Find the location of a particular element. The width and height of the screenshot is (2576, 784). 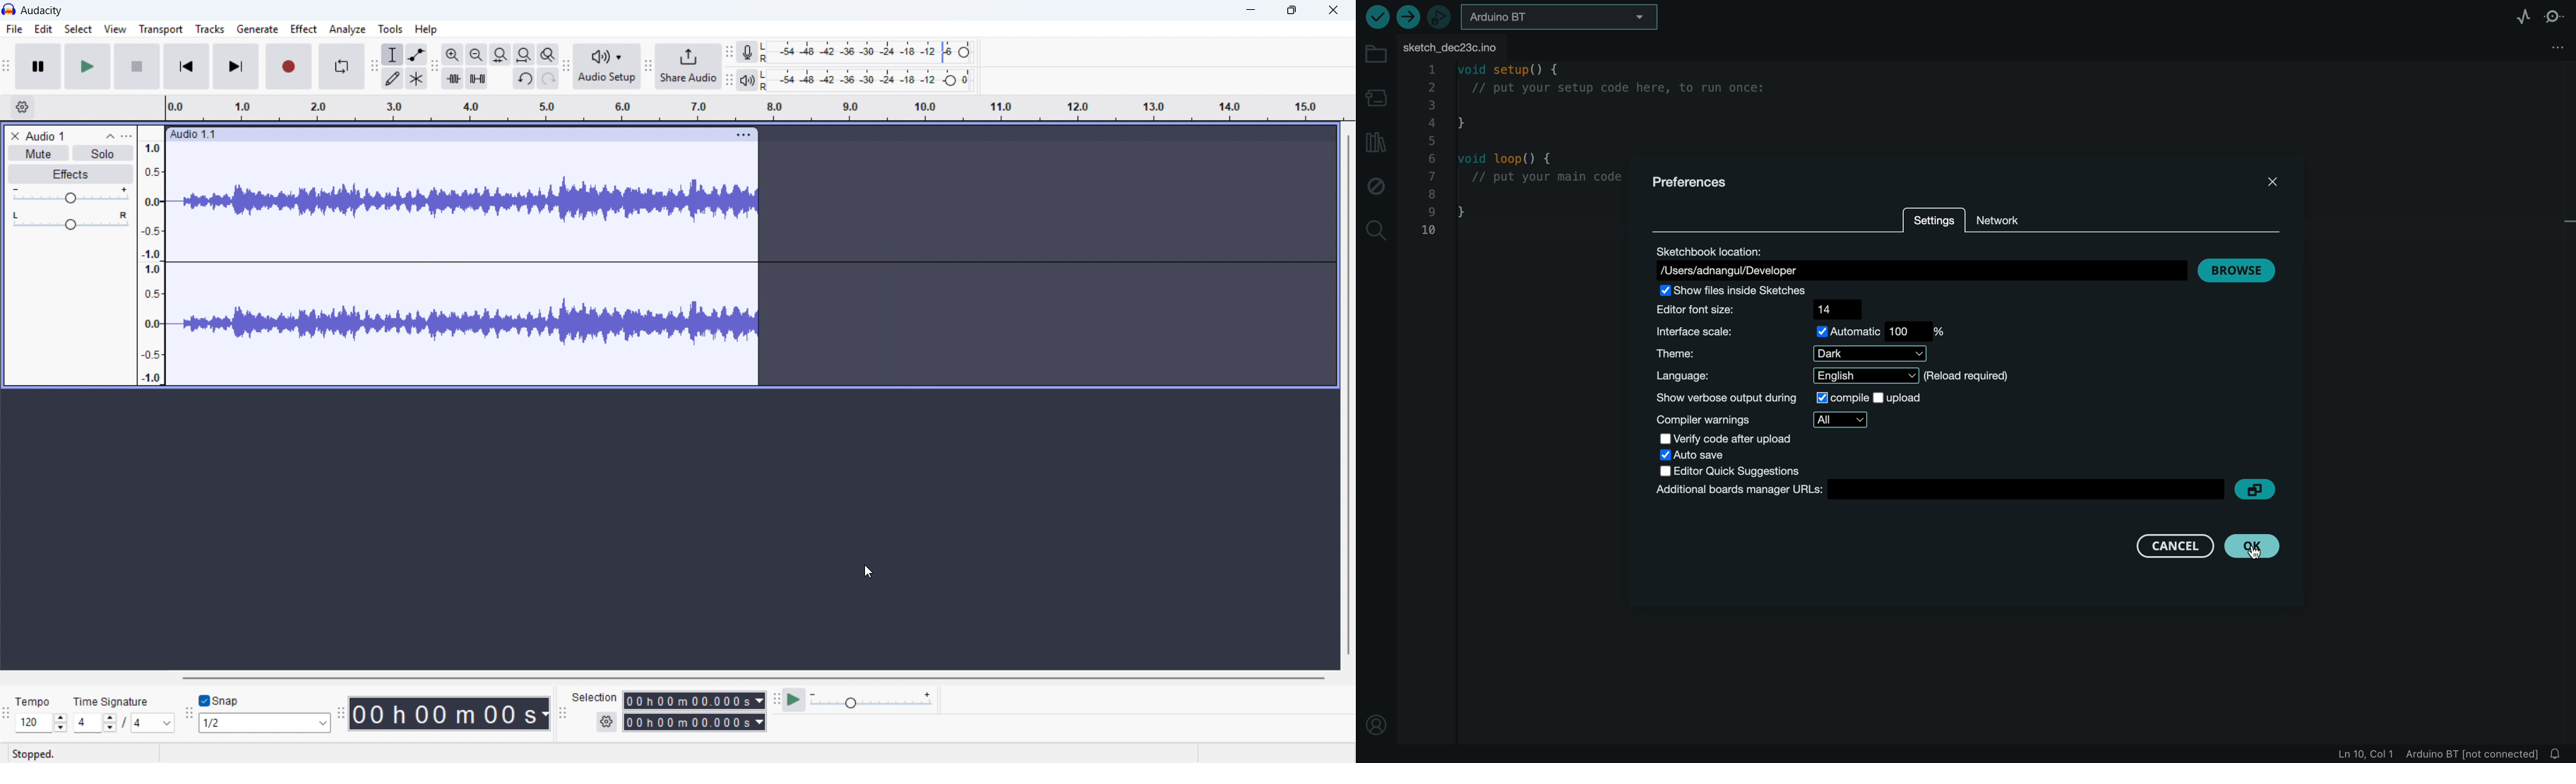

Set time signature  is located at coordinates (155, 724).